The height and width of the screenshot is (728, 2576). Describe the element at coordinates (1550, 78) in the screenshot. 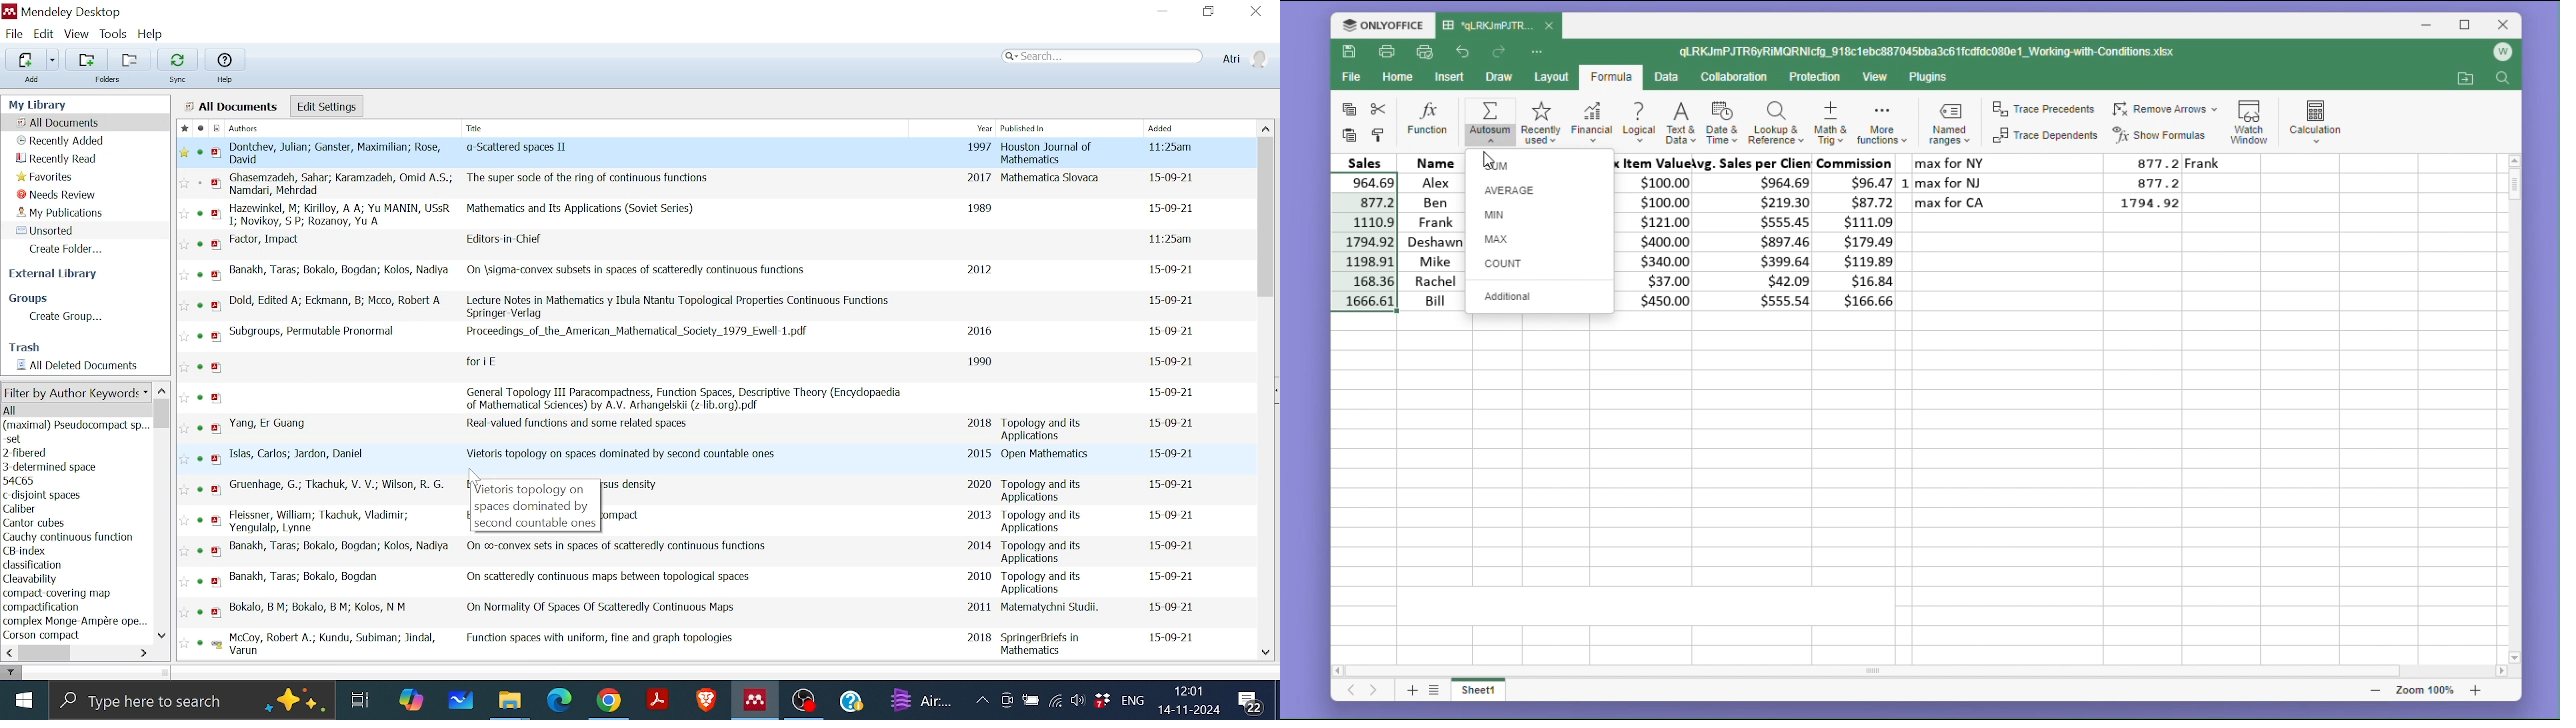

I see `layout` at that location.